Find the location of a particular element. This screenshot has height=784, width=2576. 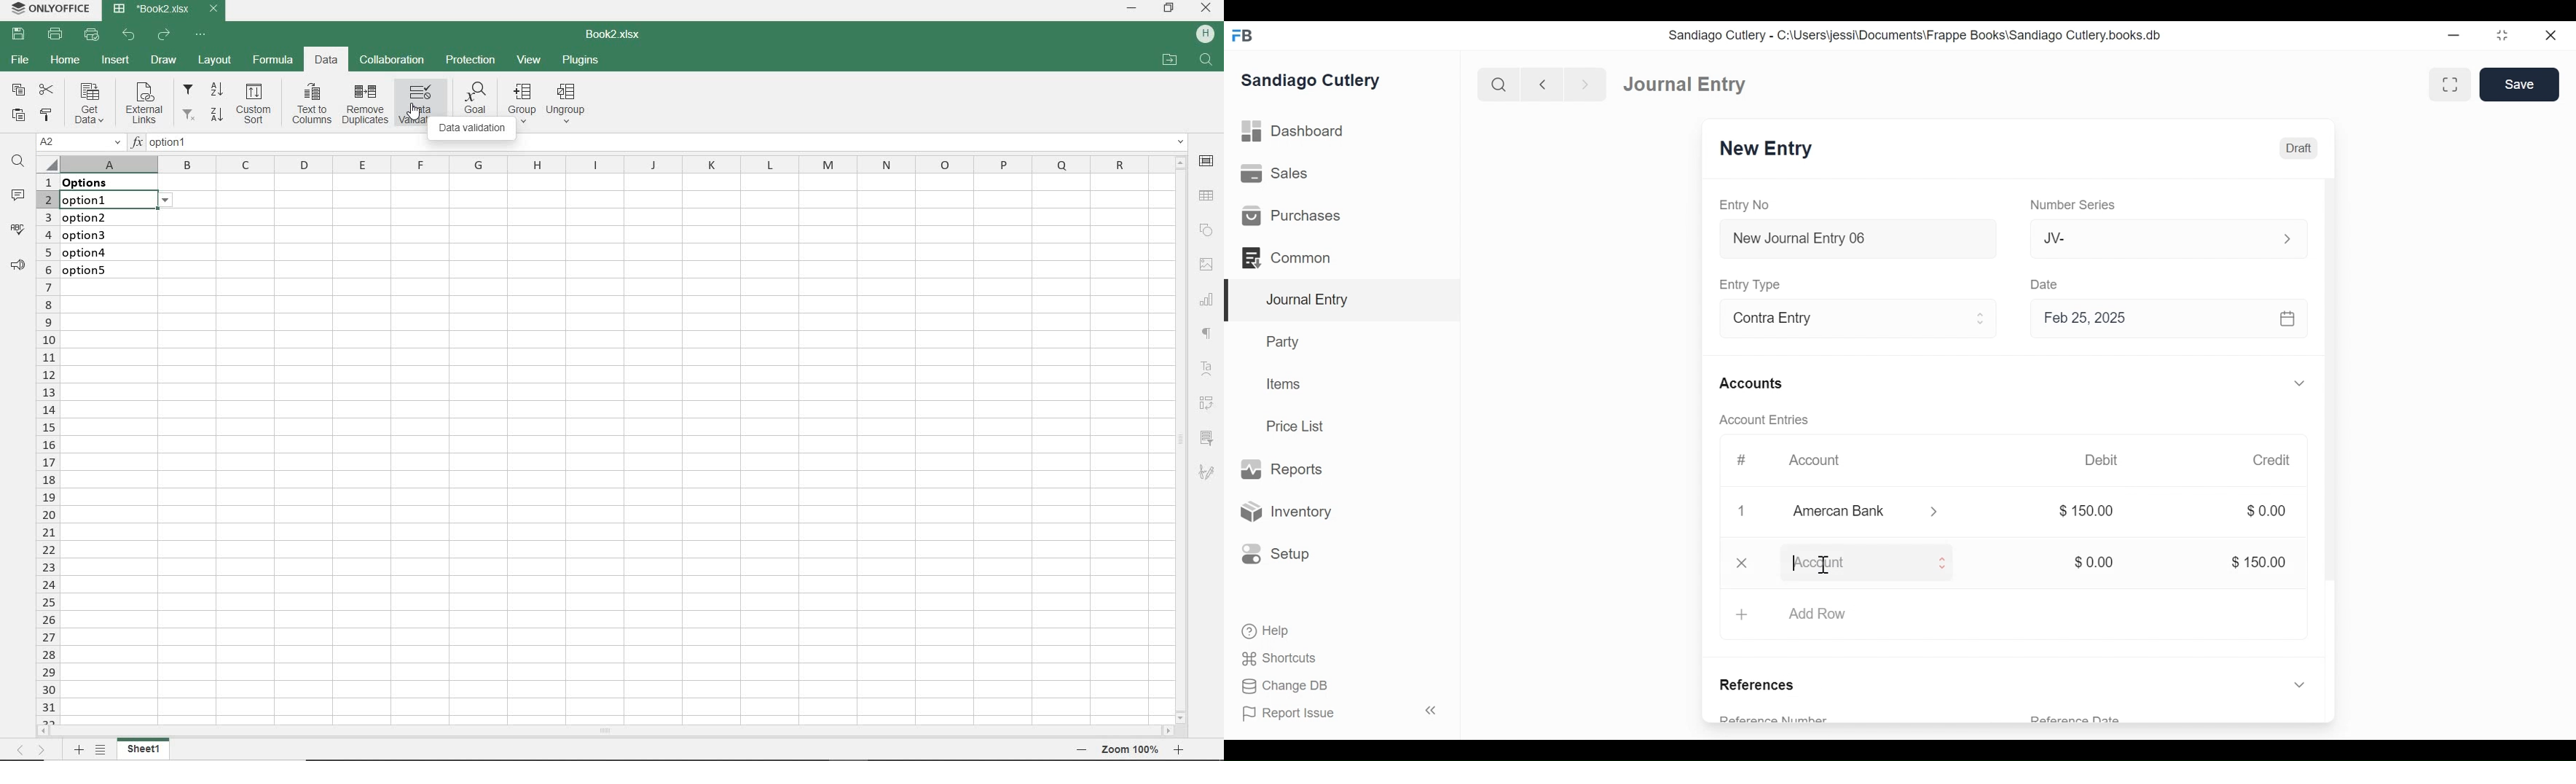

Accounts is located at coordinates (1755, 385).